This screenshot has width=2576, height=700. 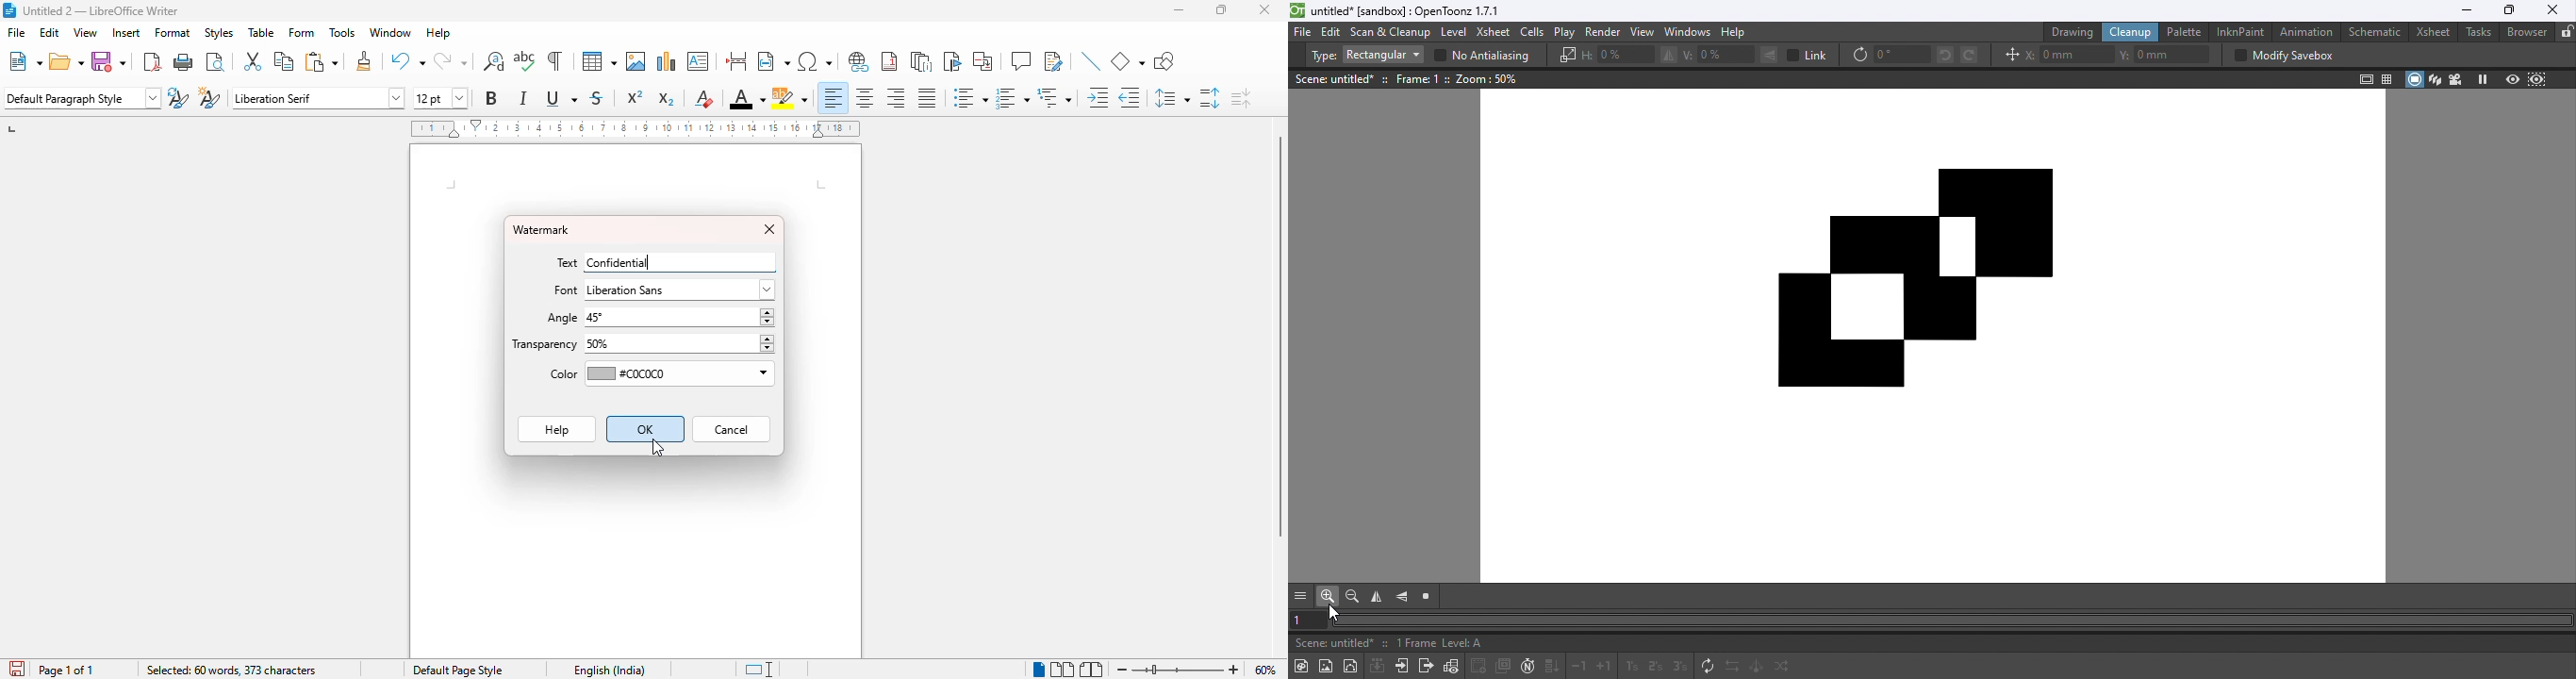 What do you see at coordinates (560, 320) in the screenshot?
I see `Angle` at bounding box center [560, 320].